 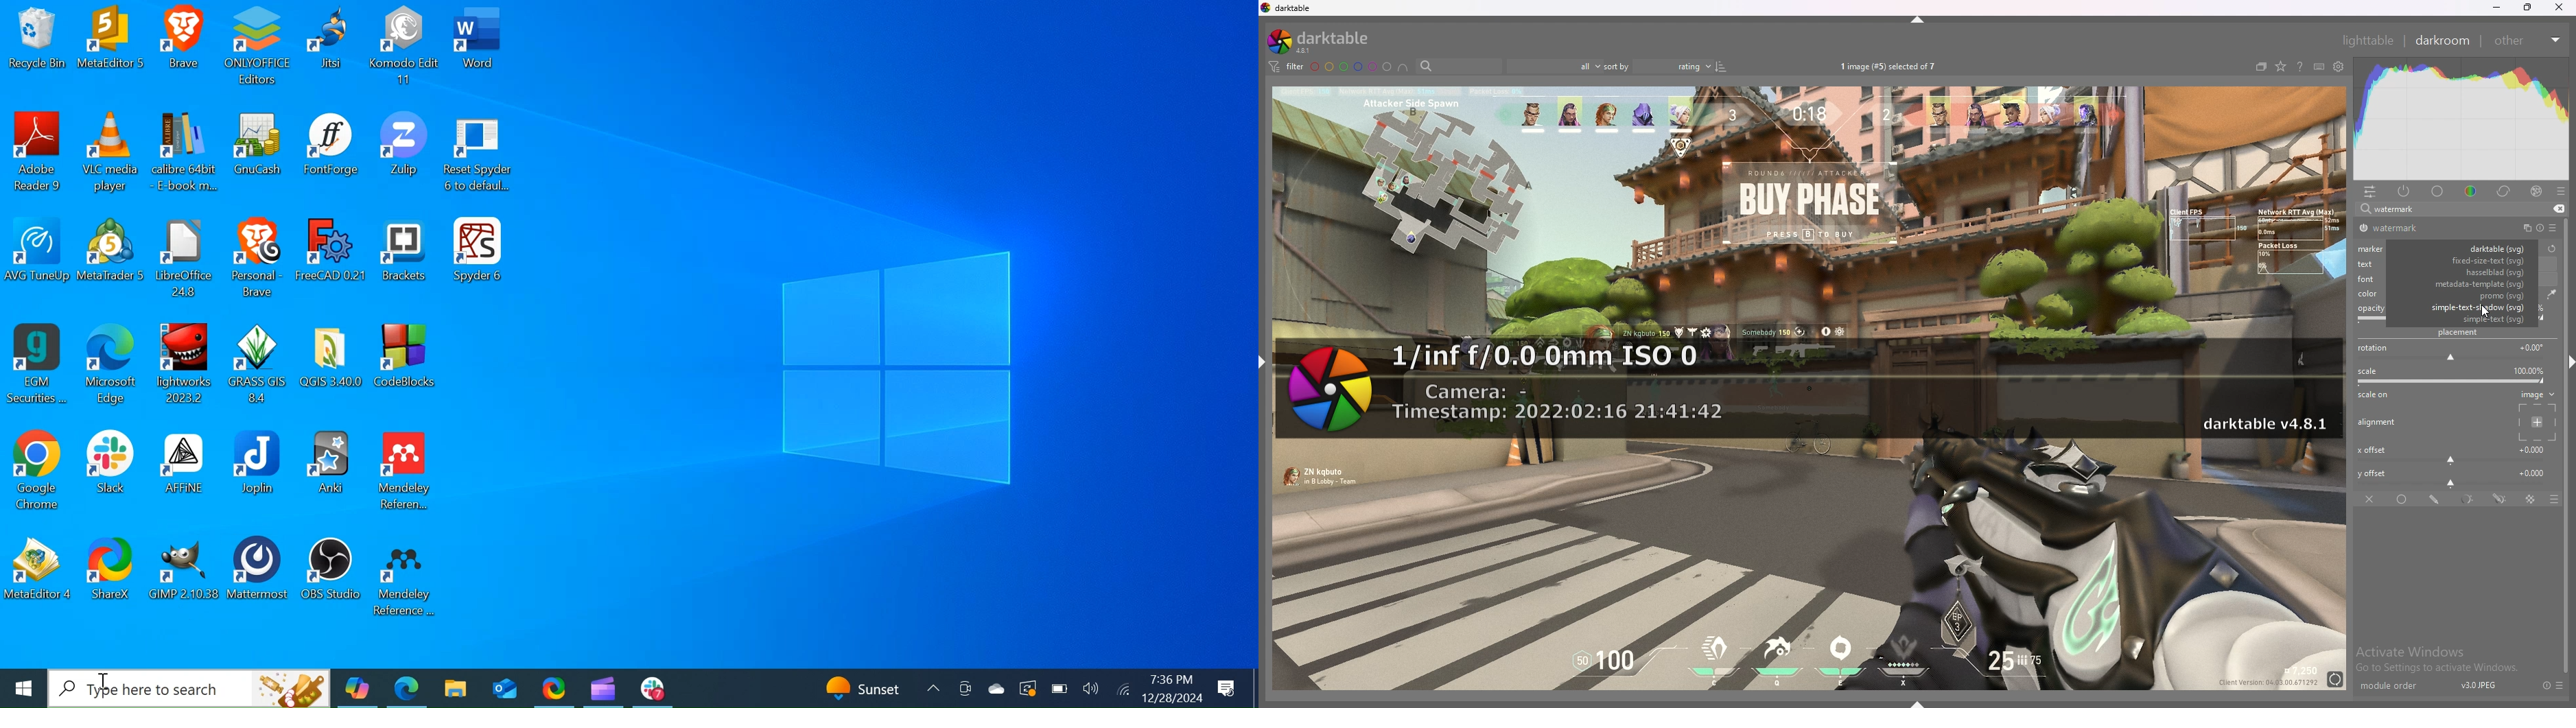 What do you see at coordinates (403, 260) in the screenshot?
I see `Brackets` at bounding box center [403, 260].